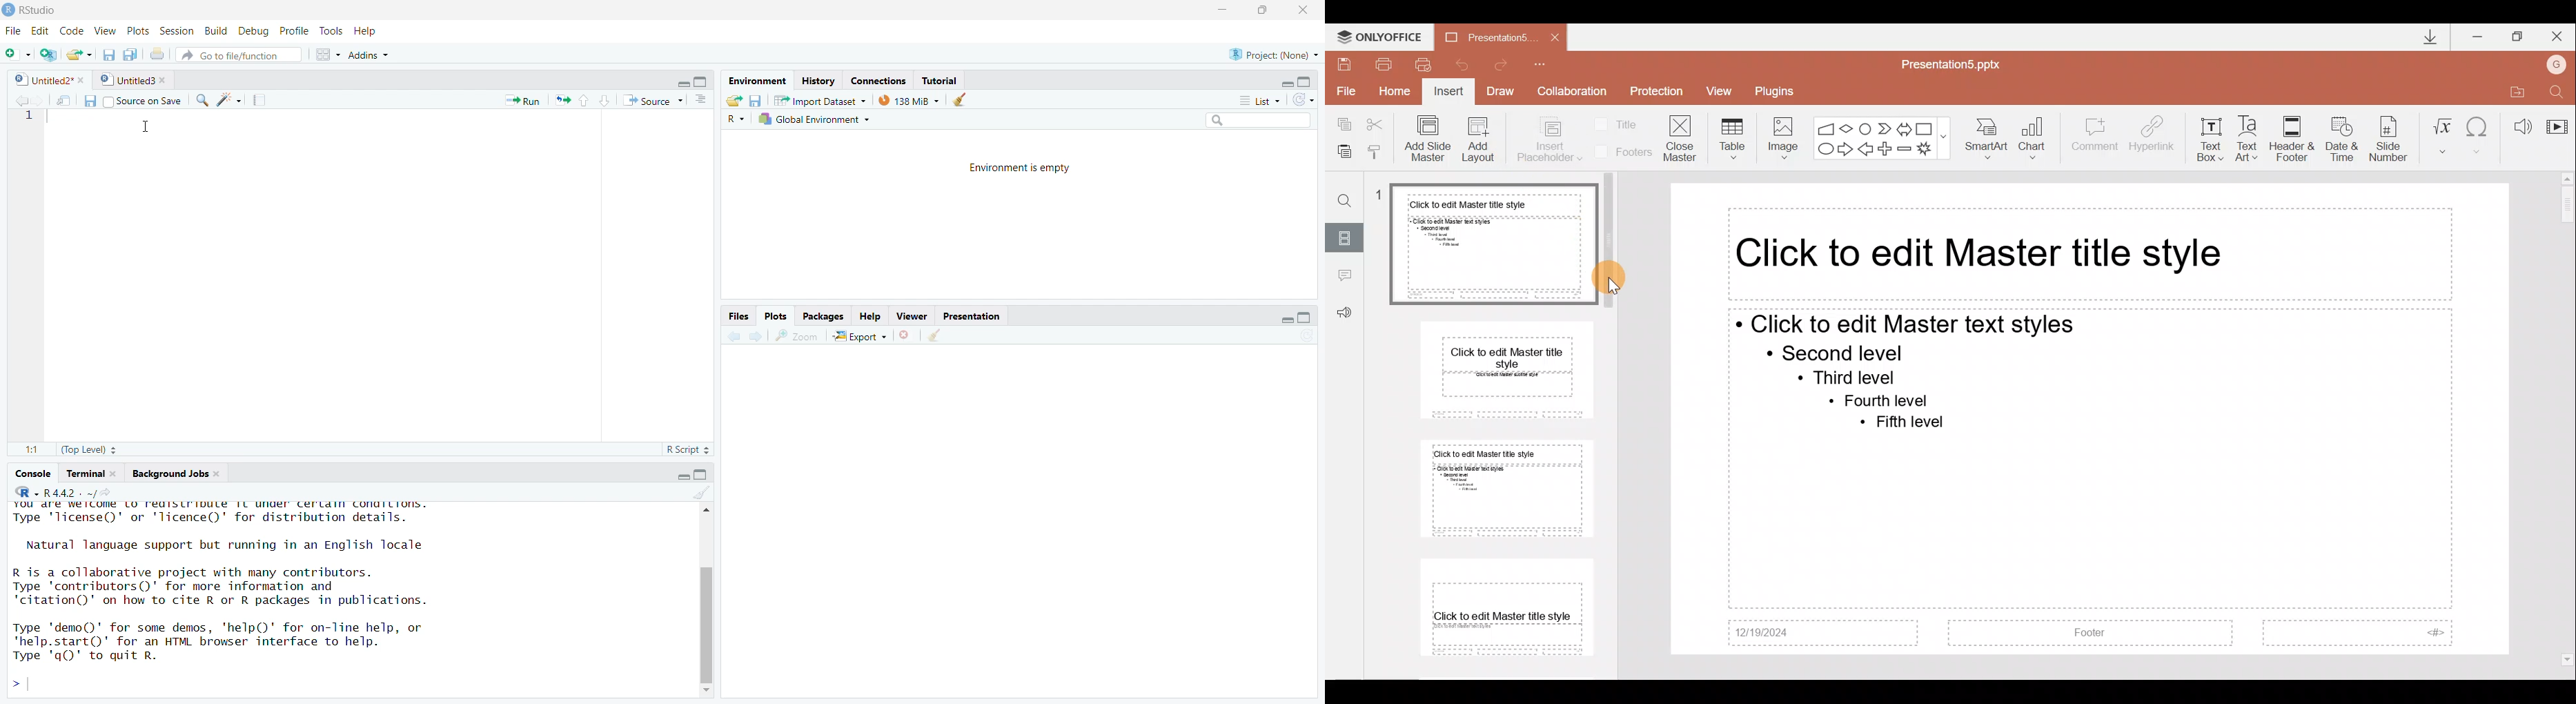 This screenshot has height=728, width=2576. I want to click on (Top Level) 3, so click(81, 451).